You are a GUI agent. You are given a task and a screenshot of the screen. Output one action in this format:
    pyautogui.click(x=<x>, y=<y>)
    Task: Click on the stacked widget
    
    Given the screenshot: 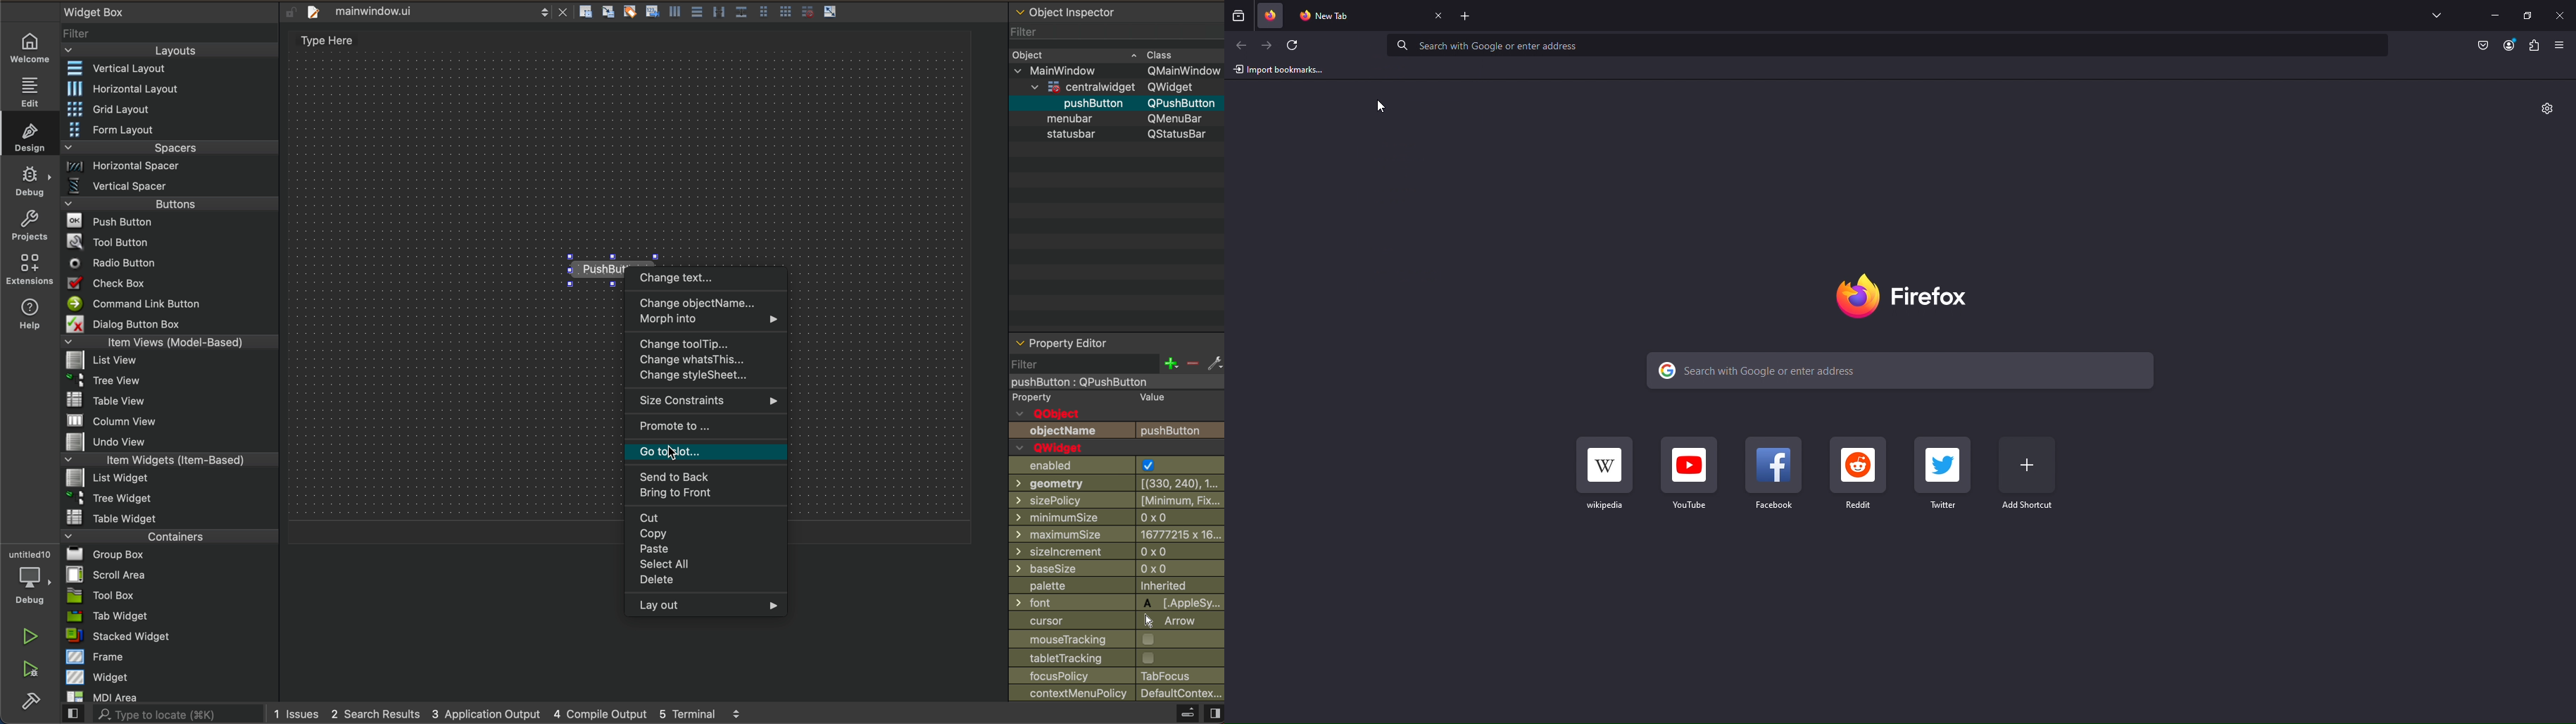 What is the action you would take?
    pyautogui.click(x=168, y=637)
    